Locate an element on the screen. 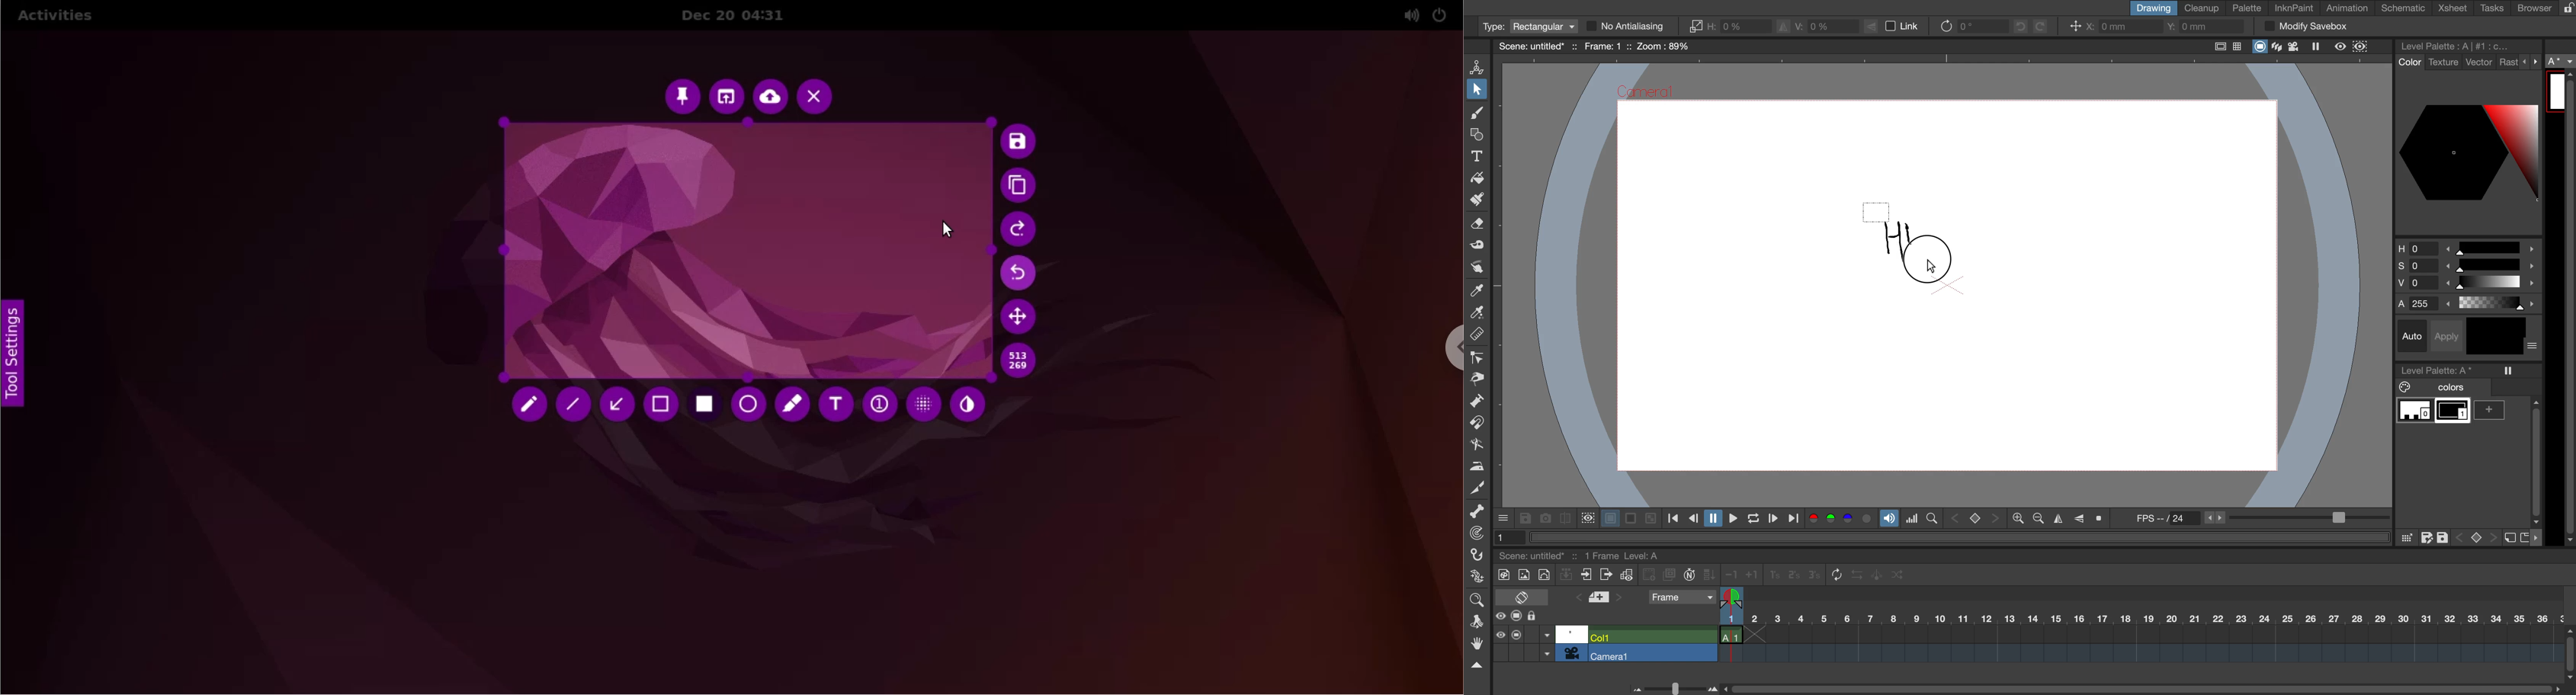  col 1 is located at coordinates (1651, 636).